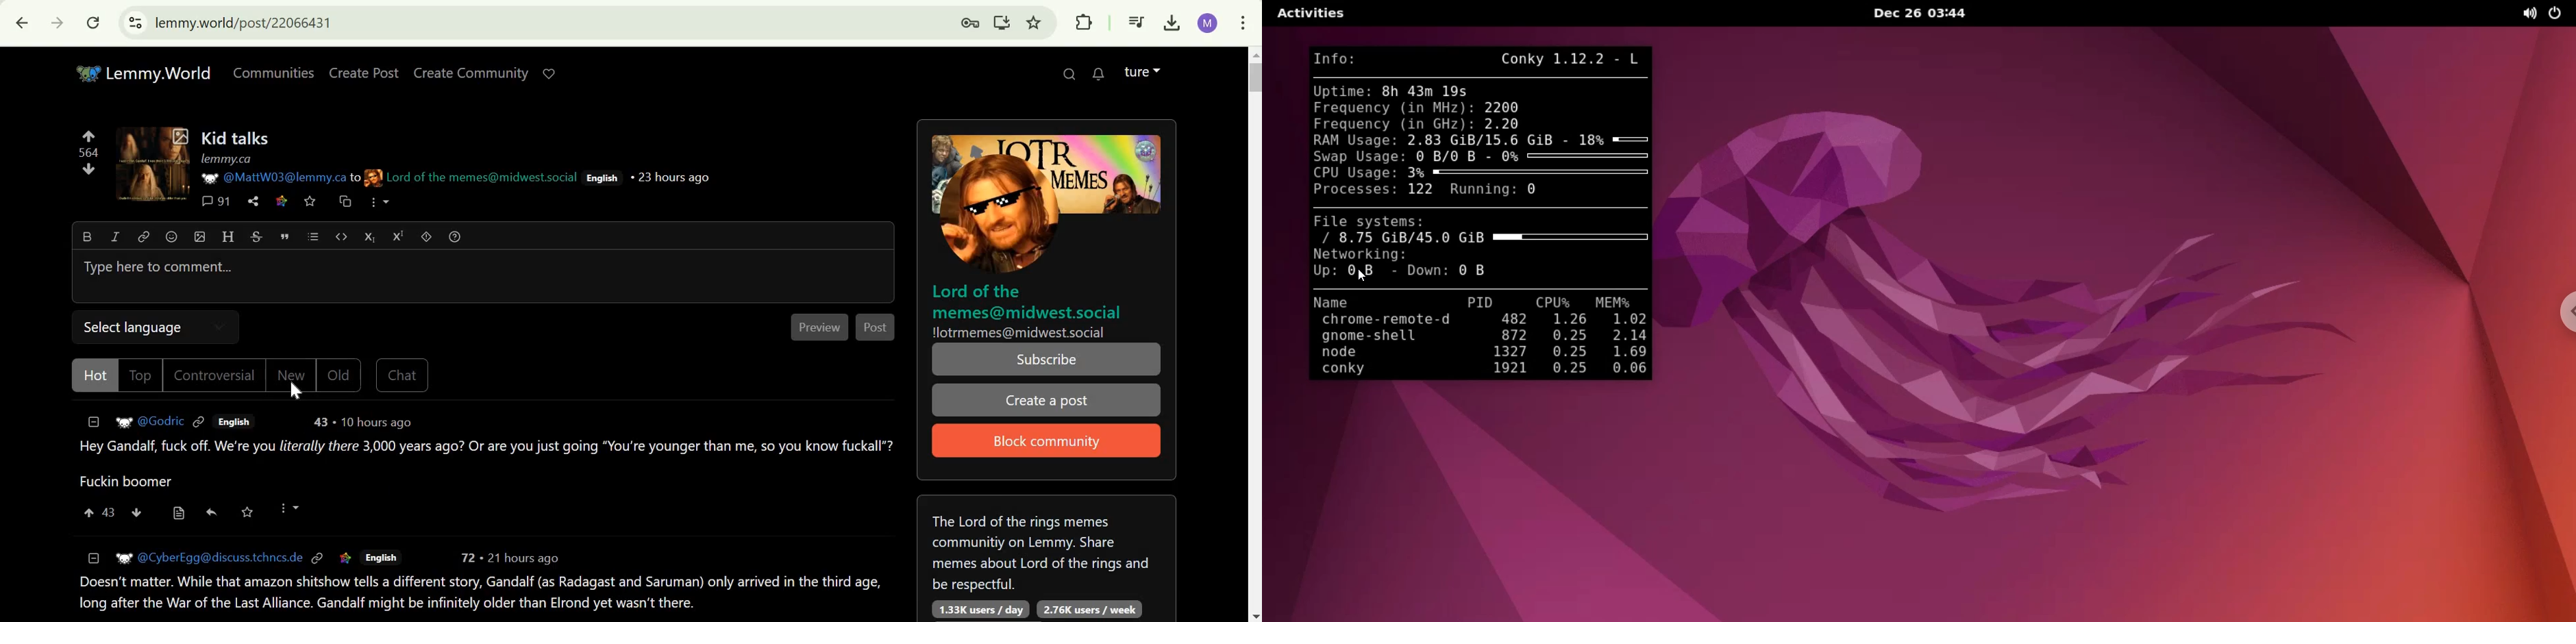 The width and height of the screenshot is (2576, 644). What do you see at coordinates (159, 268) in the screenshot?
I see `Type here to comment...` at bounding box center [159, 268].